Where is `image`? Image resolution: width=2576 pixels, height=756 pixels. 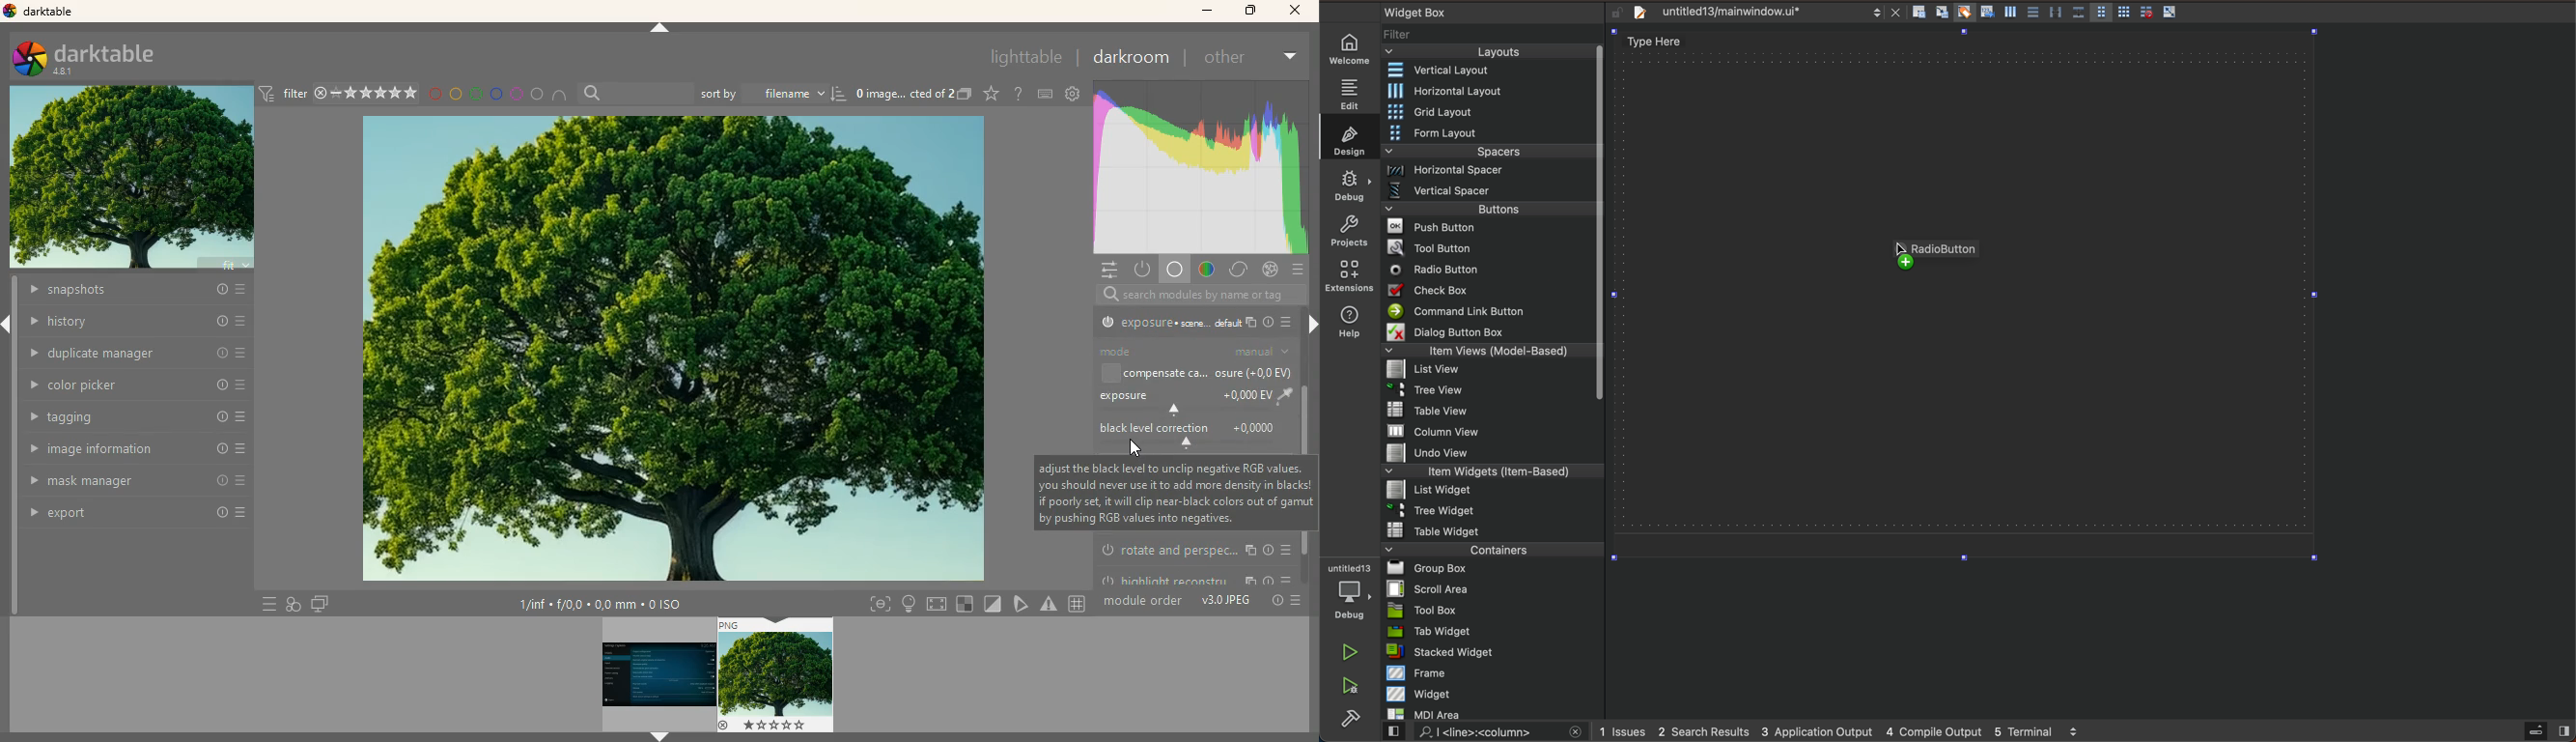
image is located at coordinates (132, 180).